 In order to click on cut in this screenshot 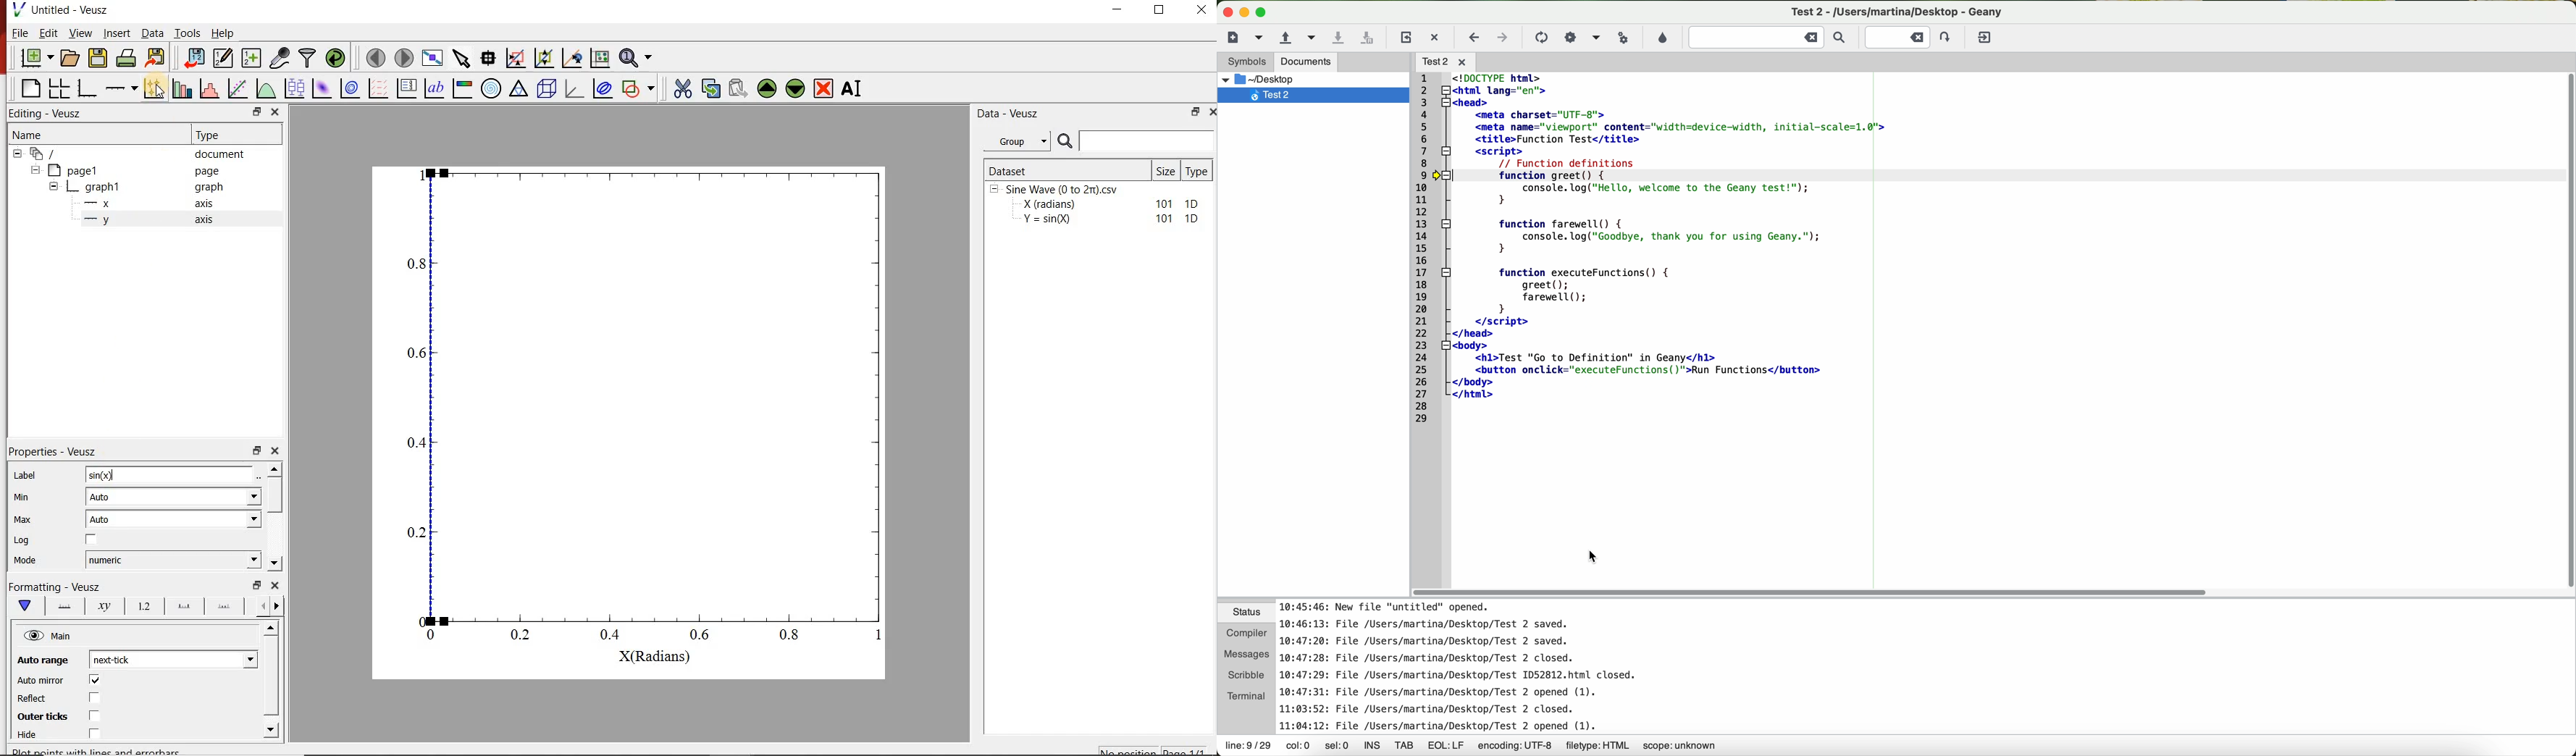, I will do `click(683, 87)`.